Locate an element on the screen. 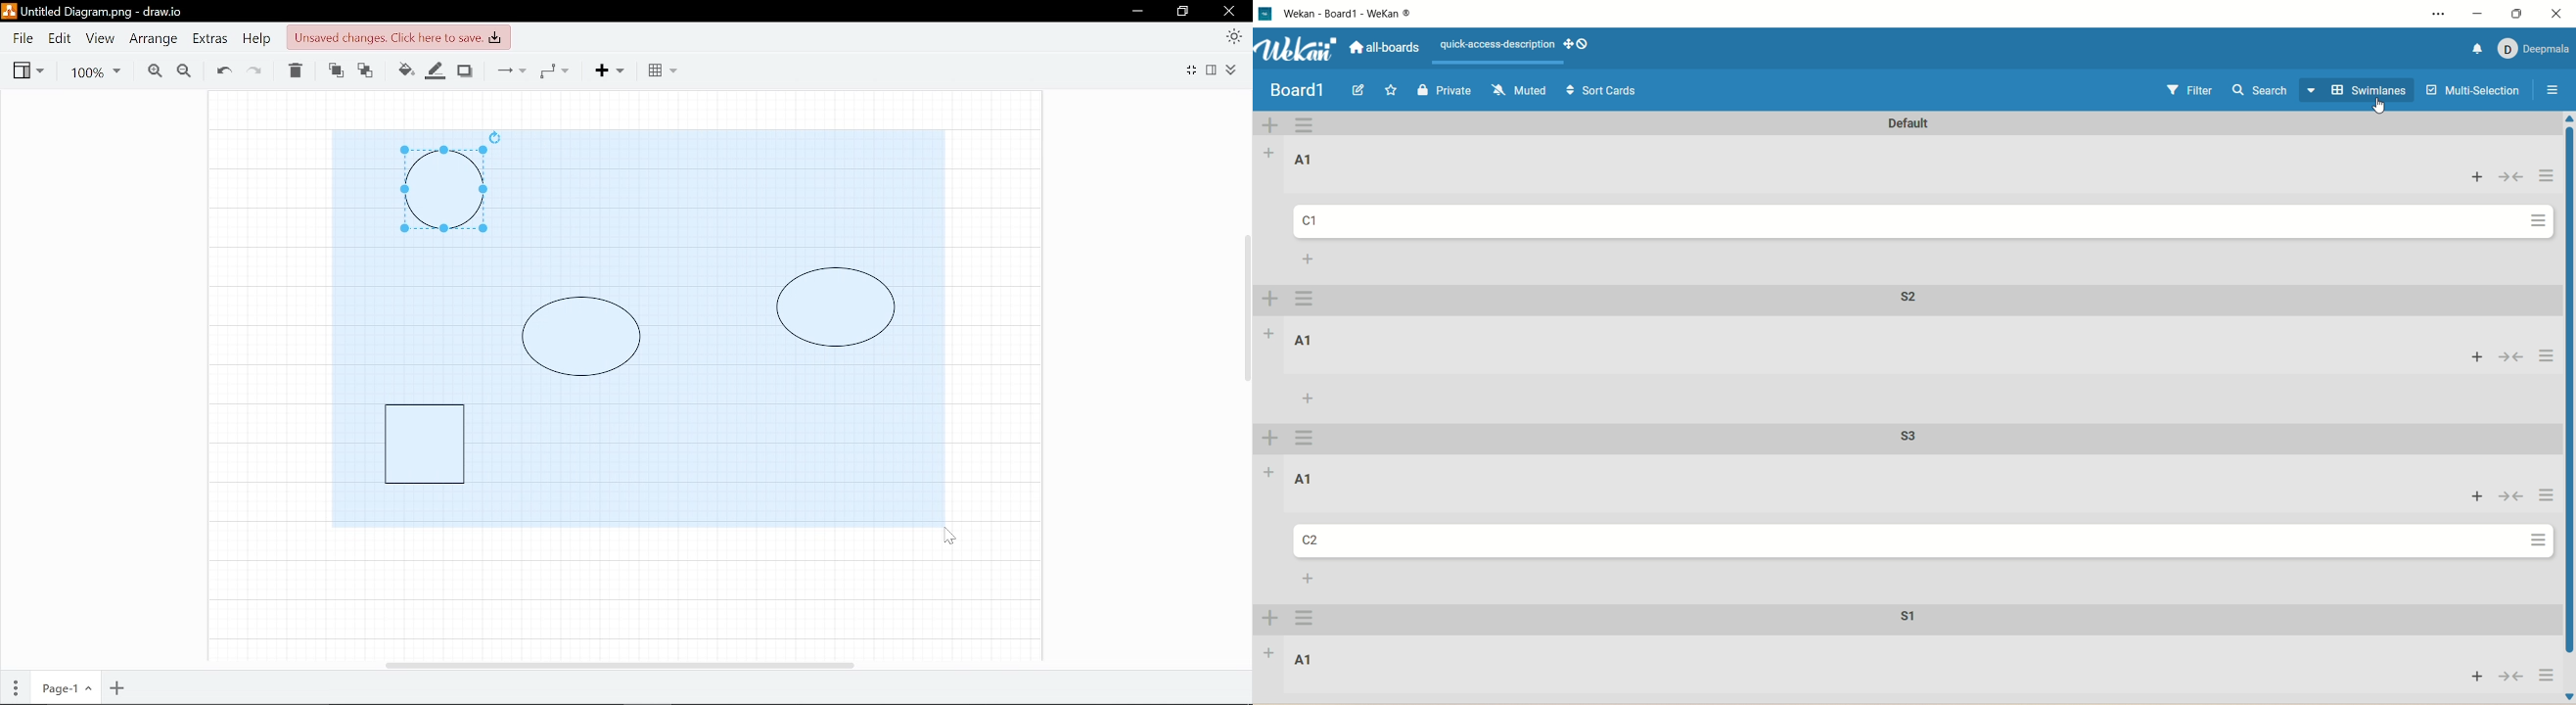 The image size is (2576, 728). minimize is located at coordinates (2481, 14).